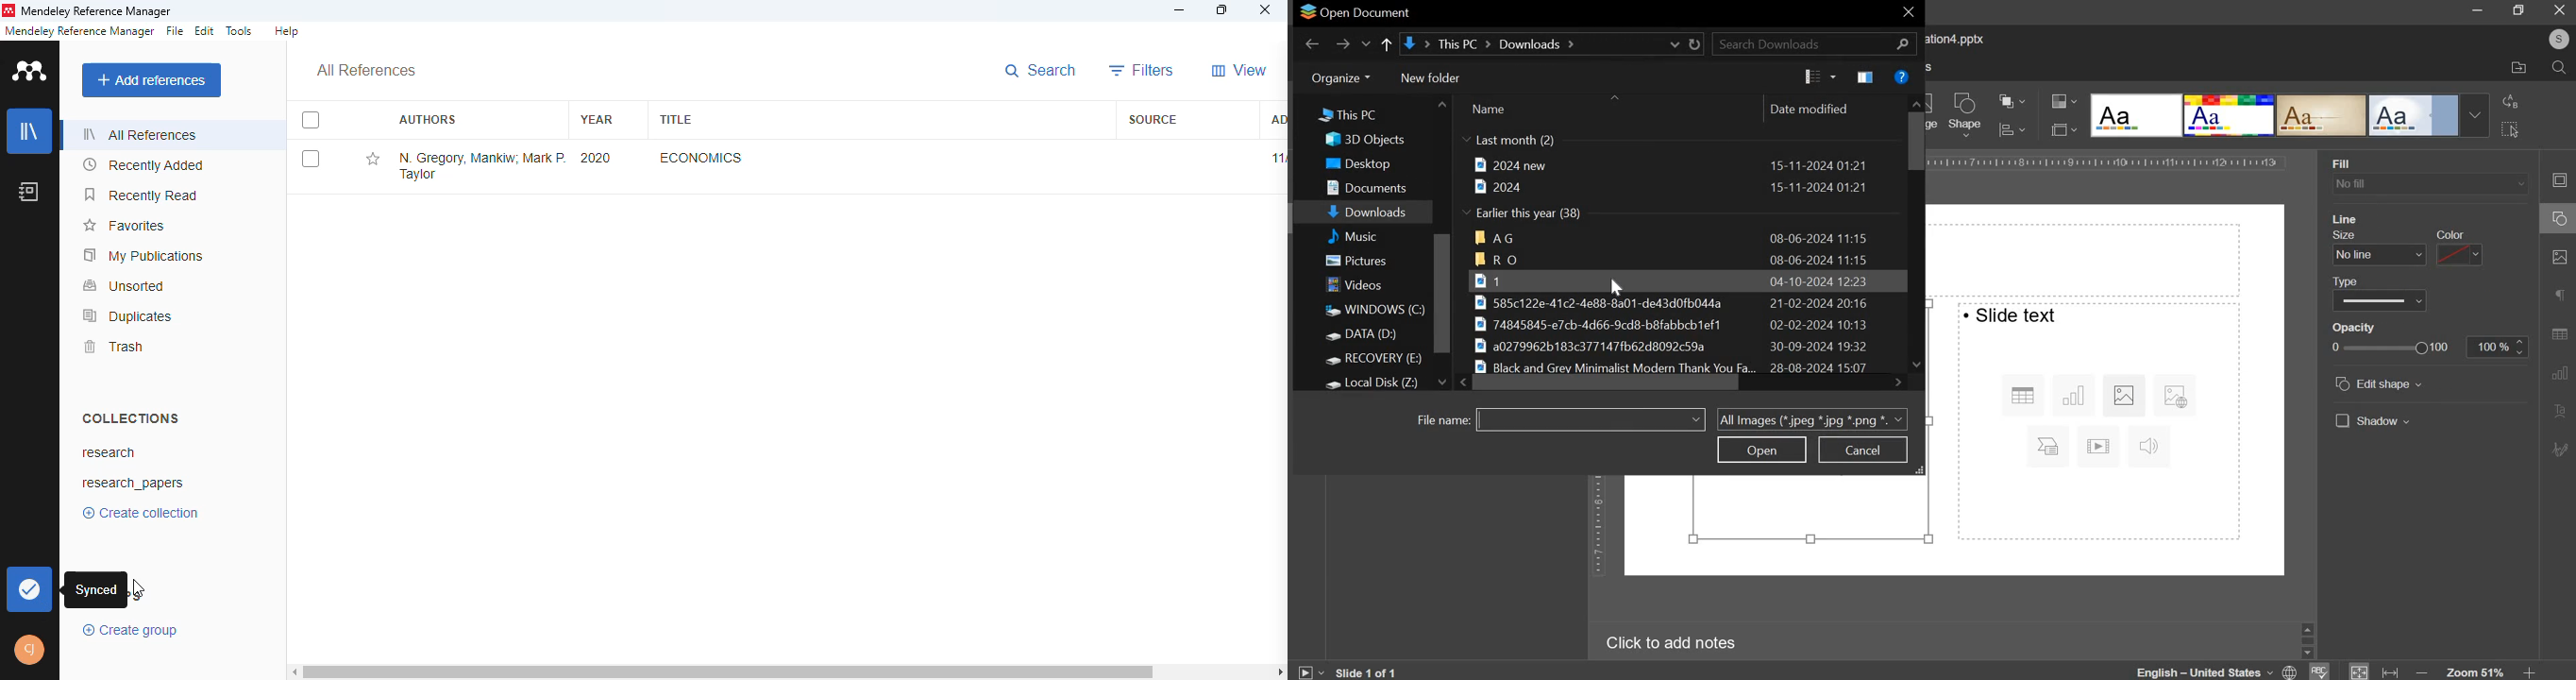 The image size is (2576, 700). What do you see at coordinates (2558, 295) in the screenshot?
I see `paragraph settings` at bounding box center [2558, 295].